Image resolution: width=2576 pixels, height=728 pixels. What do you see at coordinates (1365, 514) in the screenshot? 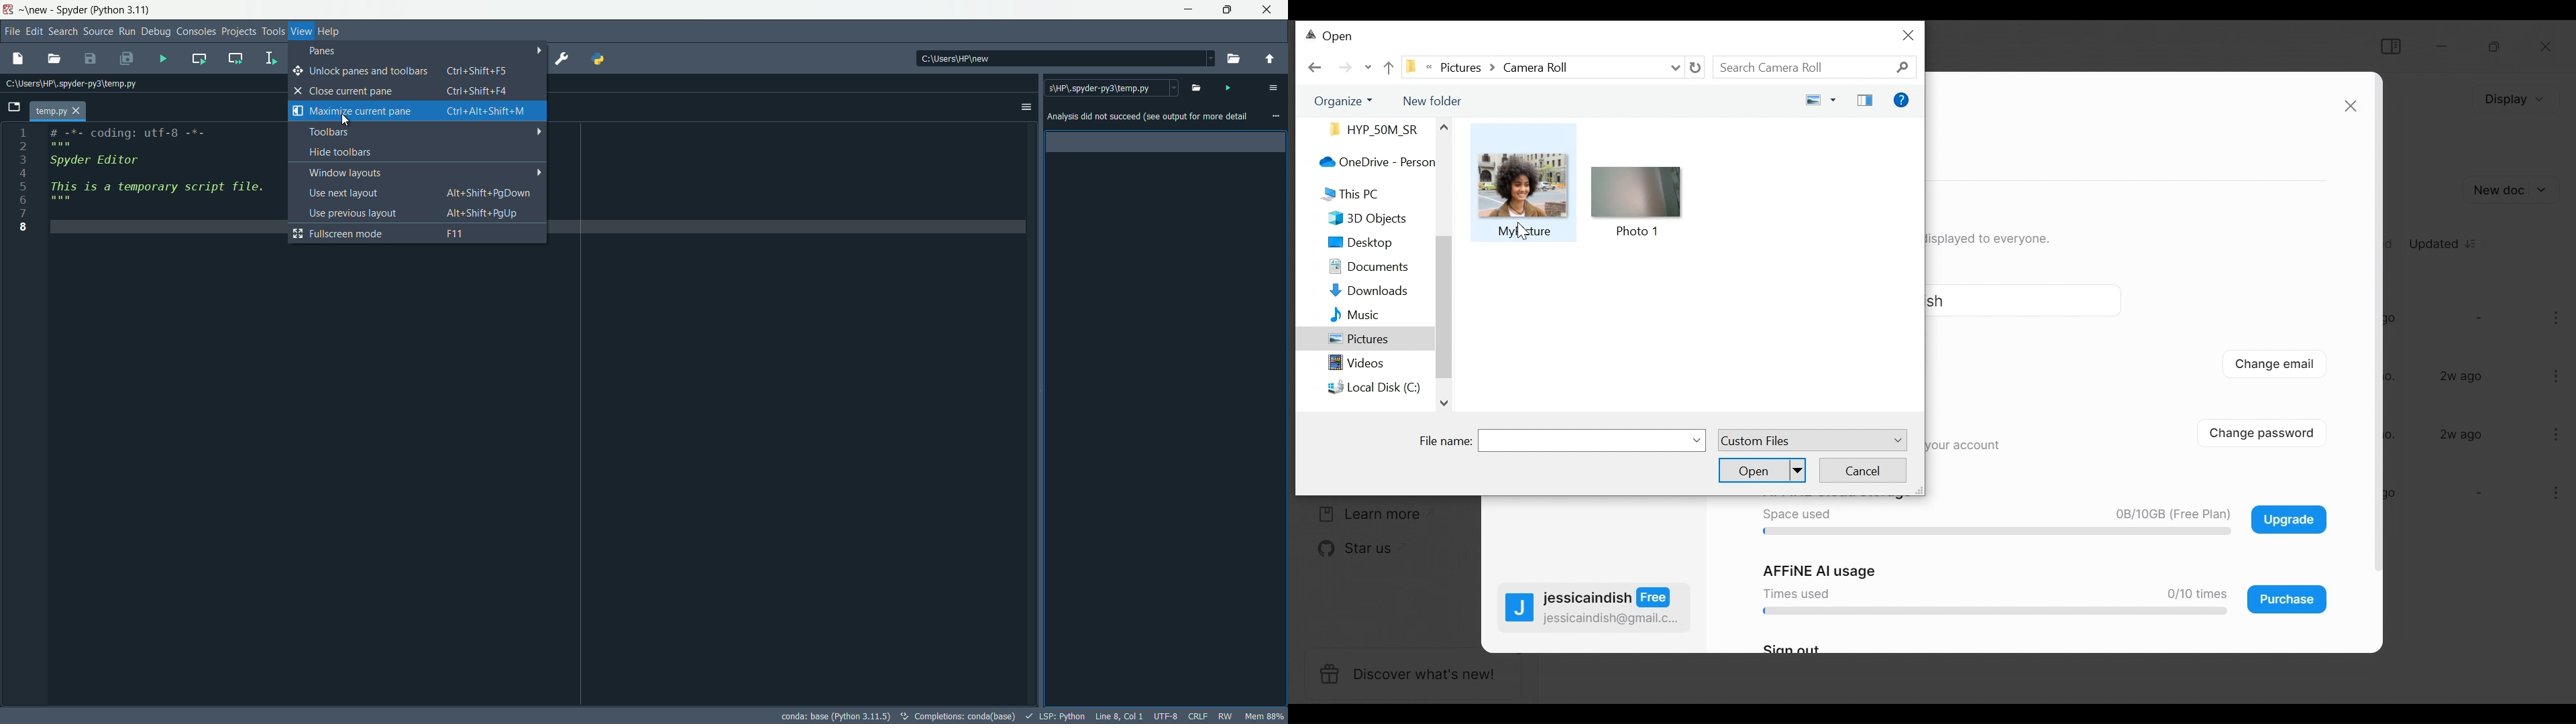
I see `Learn more` at bounding box center [1365, 514].